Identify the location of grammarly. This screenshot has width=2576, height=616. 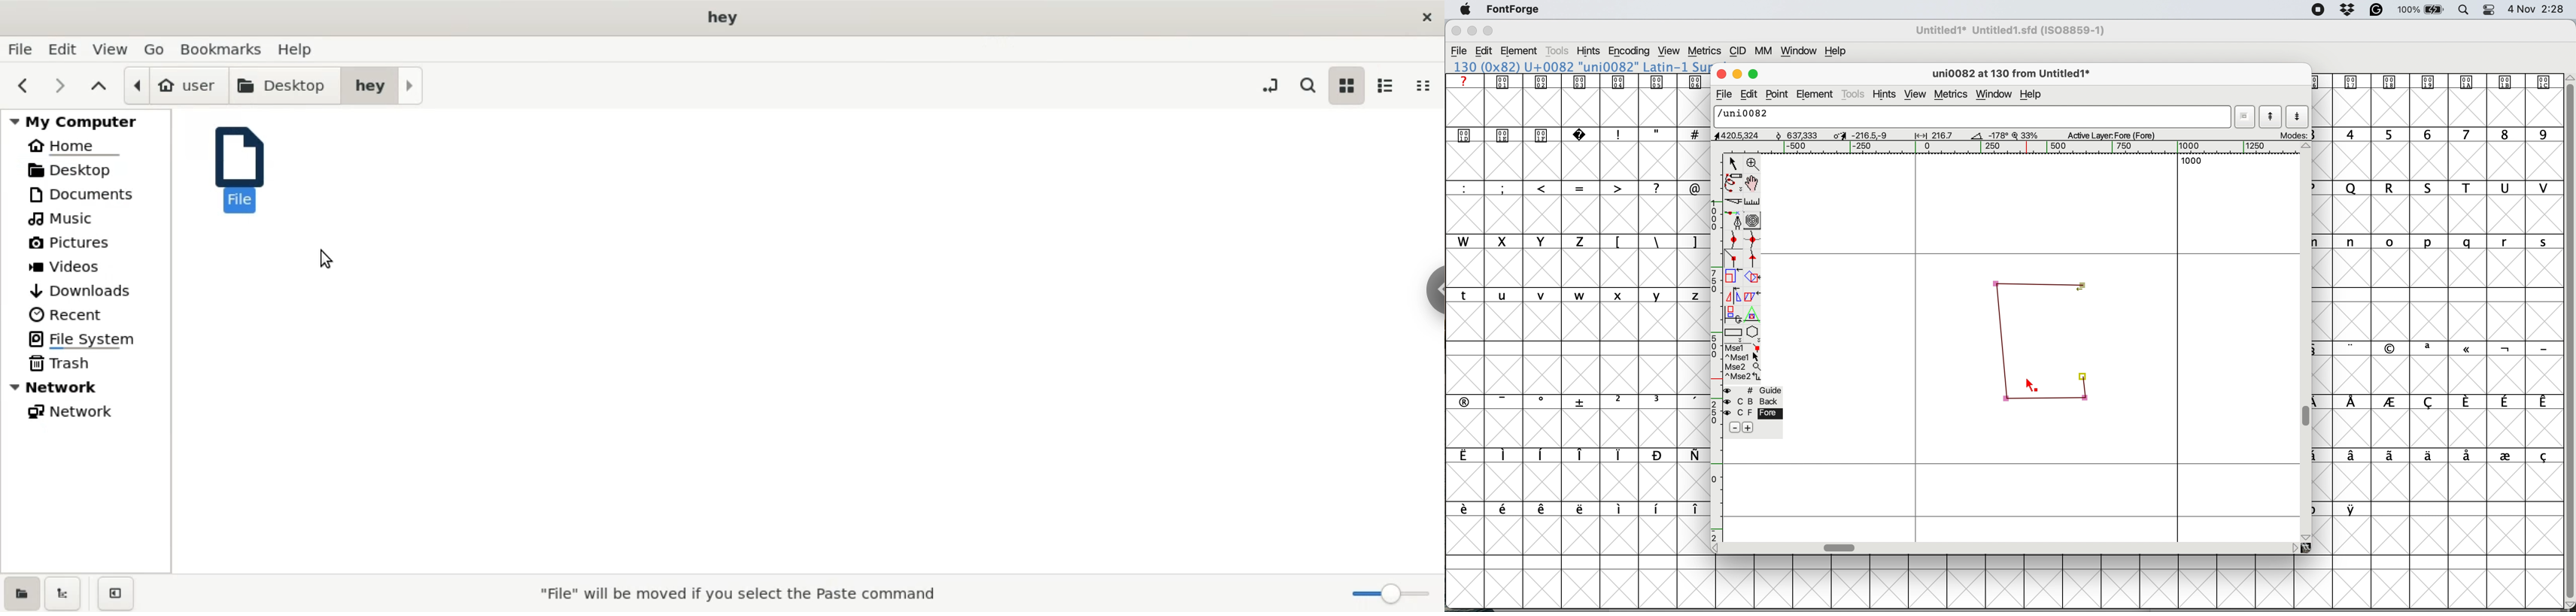
(2378, 11).